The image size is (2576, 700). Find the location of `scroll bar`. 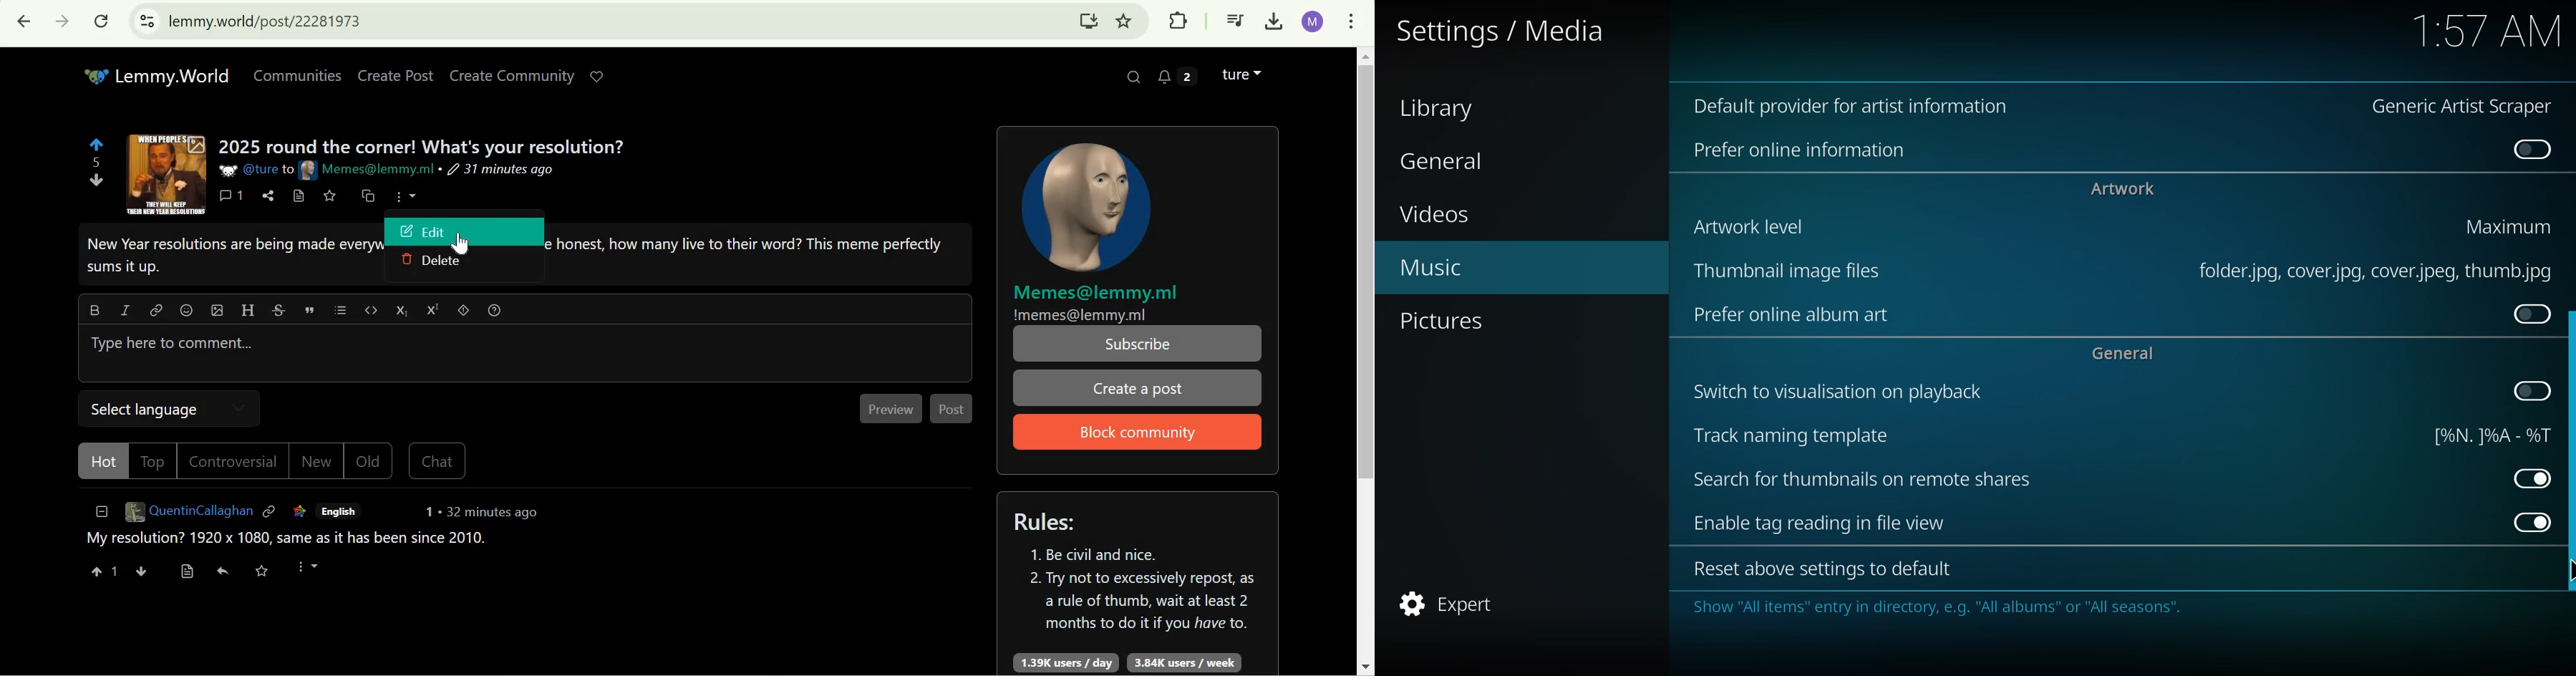

scroll bar is located at coordinates (2569, 449).